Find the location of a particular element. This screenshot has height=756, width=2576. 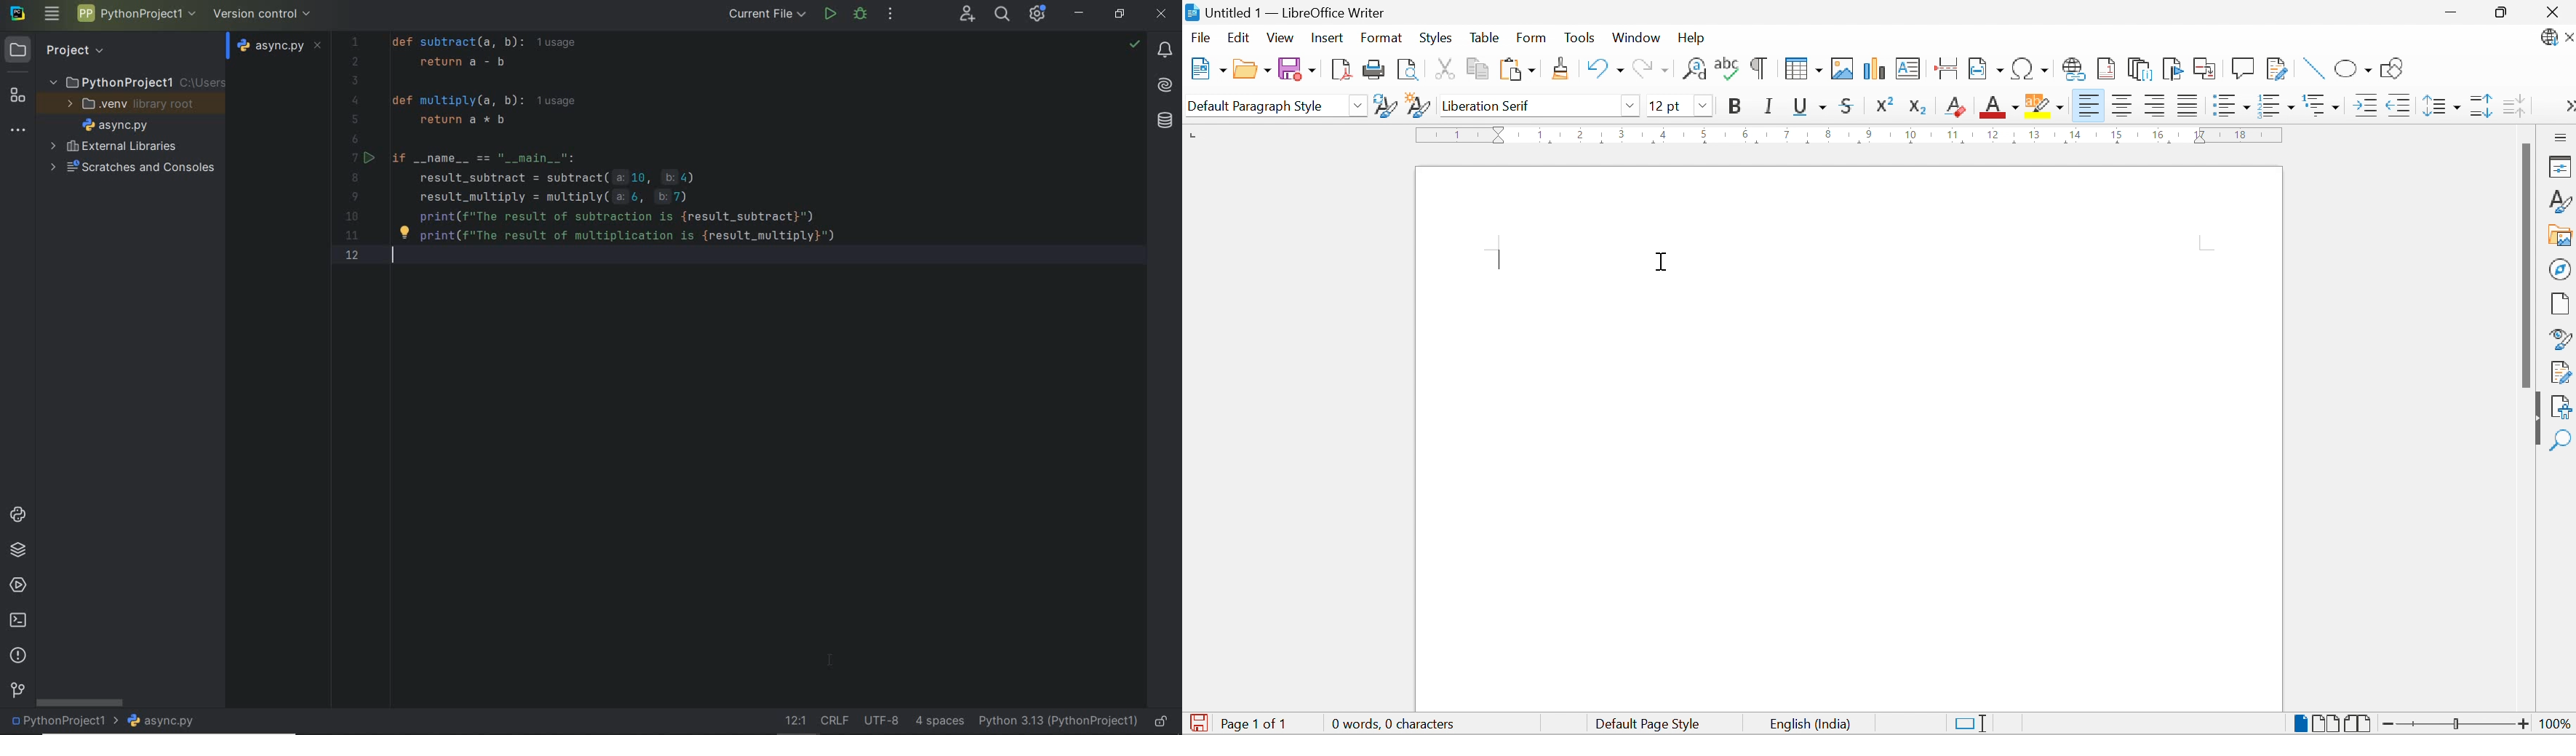

Paste is located at coordinates (1517, 69).